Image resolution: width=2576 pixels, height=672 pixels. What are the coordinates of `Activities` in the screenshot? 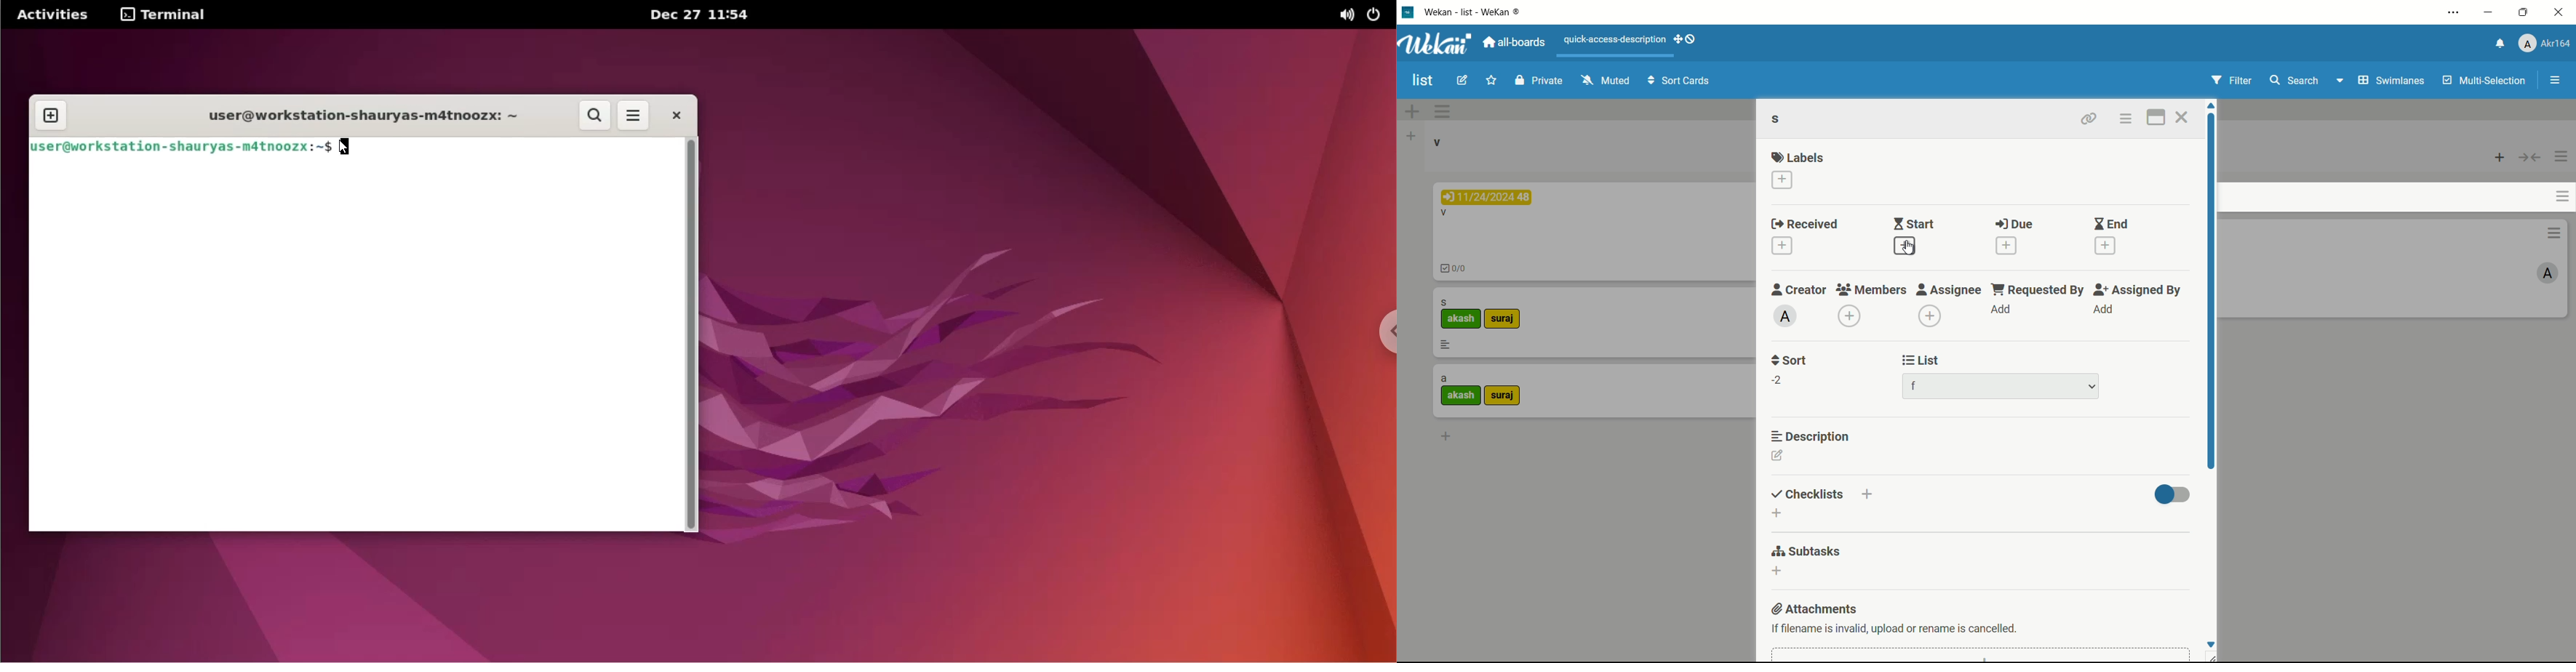 It's located at (52, 15).